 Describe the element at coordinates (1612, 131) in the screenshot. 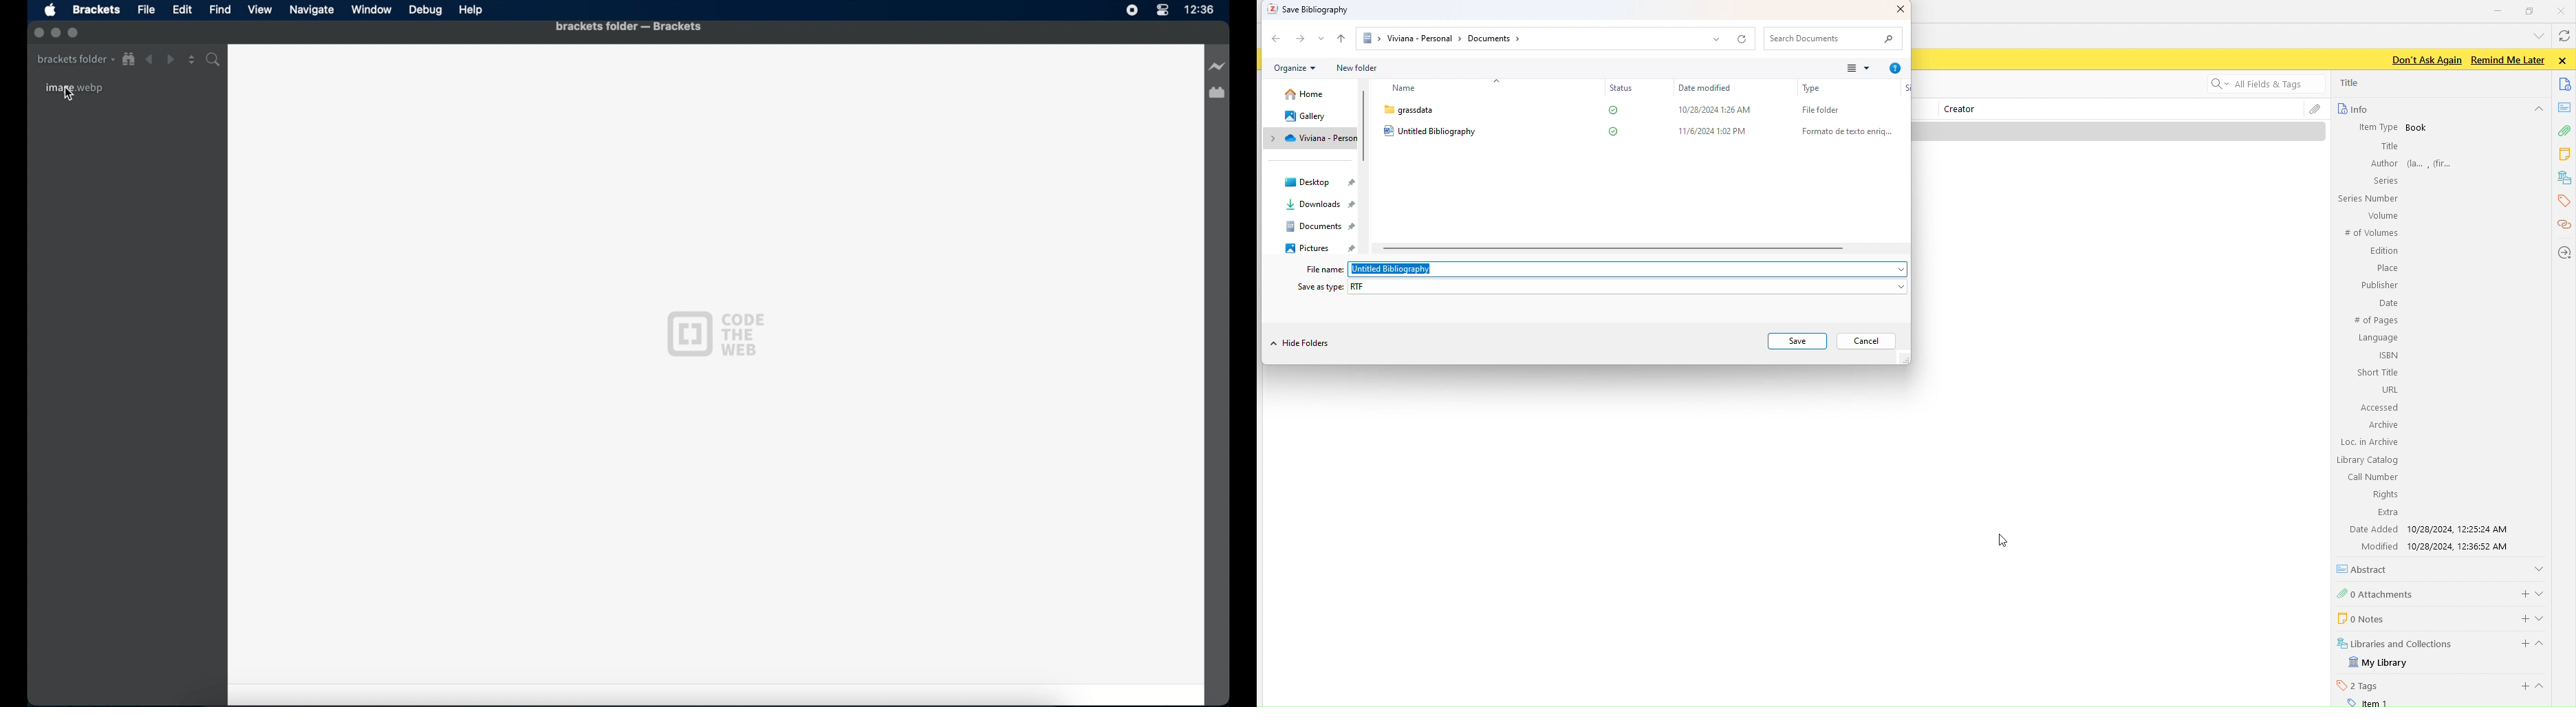

I see `Check` at that location.